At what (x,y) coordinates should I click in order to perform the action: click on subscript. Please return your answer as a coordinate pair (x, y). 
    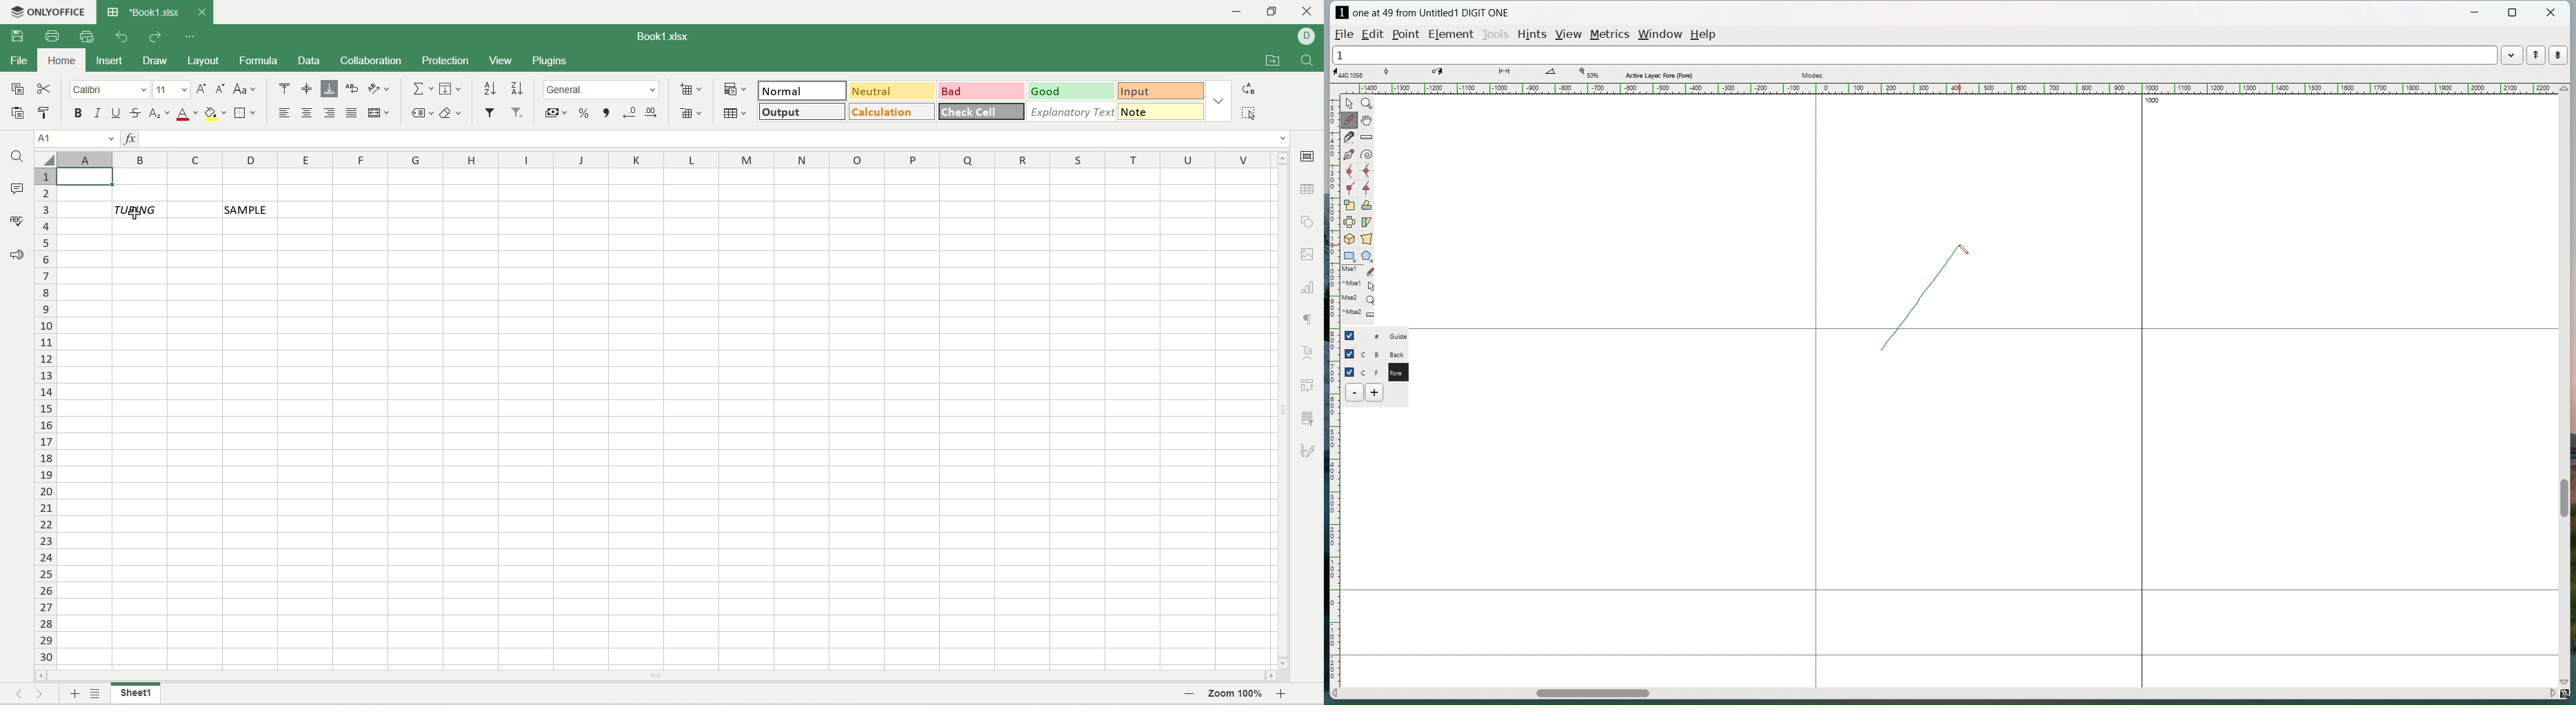
    Looking at the image, I should click on (160, 114).